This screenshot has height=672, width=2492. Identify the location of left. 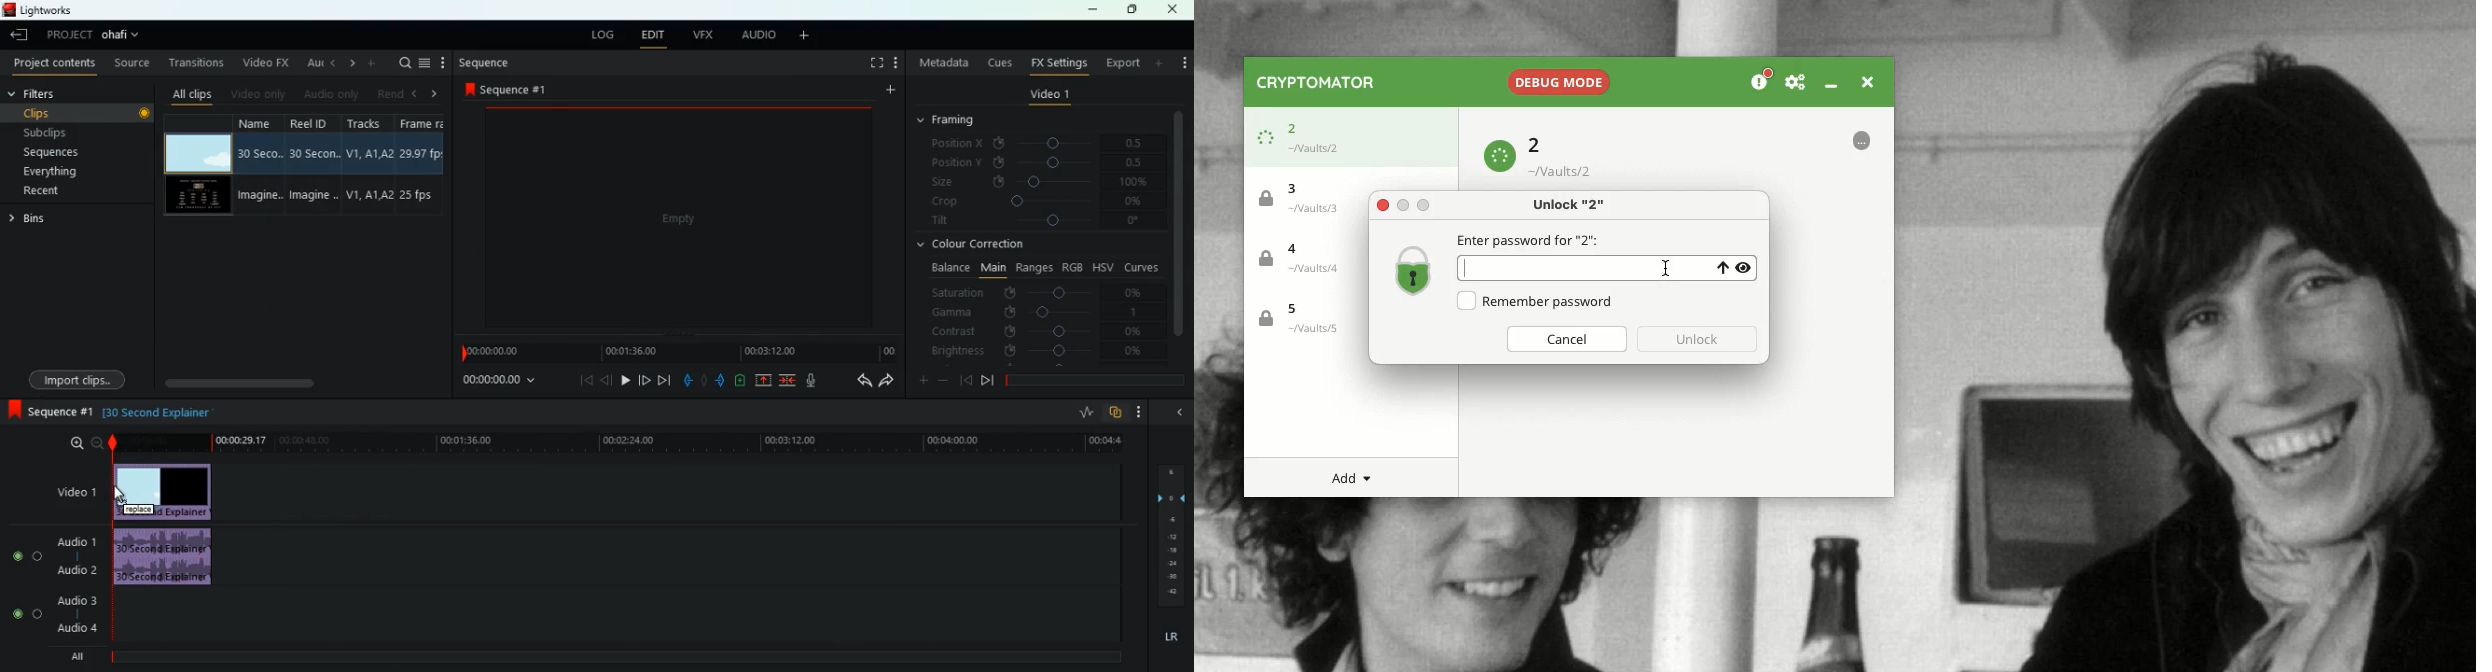
(418, 93).